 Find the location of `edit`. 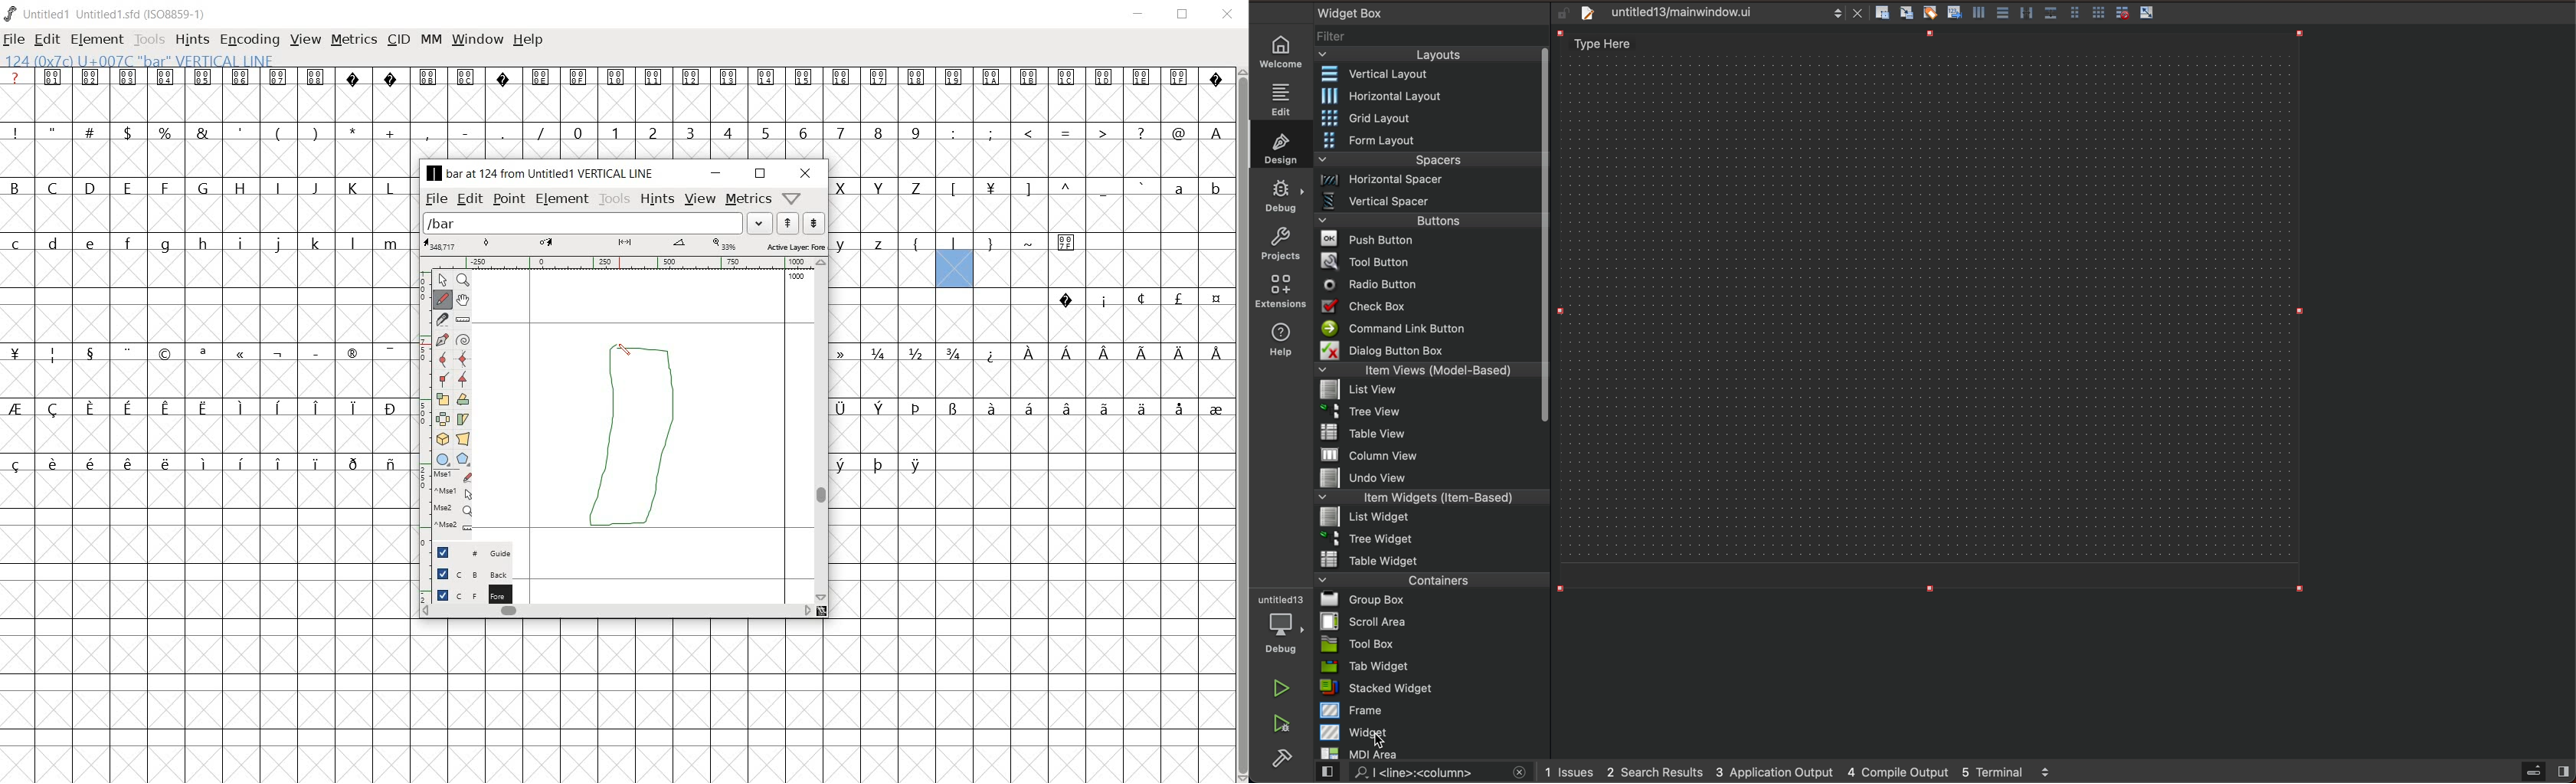

edit is located at coordinates (1283, 96).